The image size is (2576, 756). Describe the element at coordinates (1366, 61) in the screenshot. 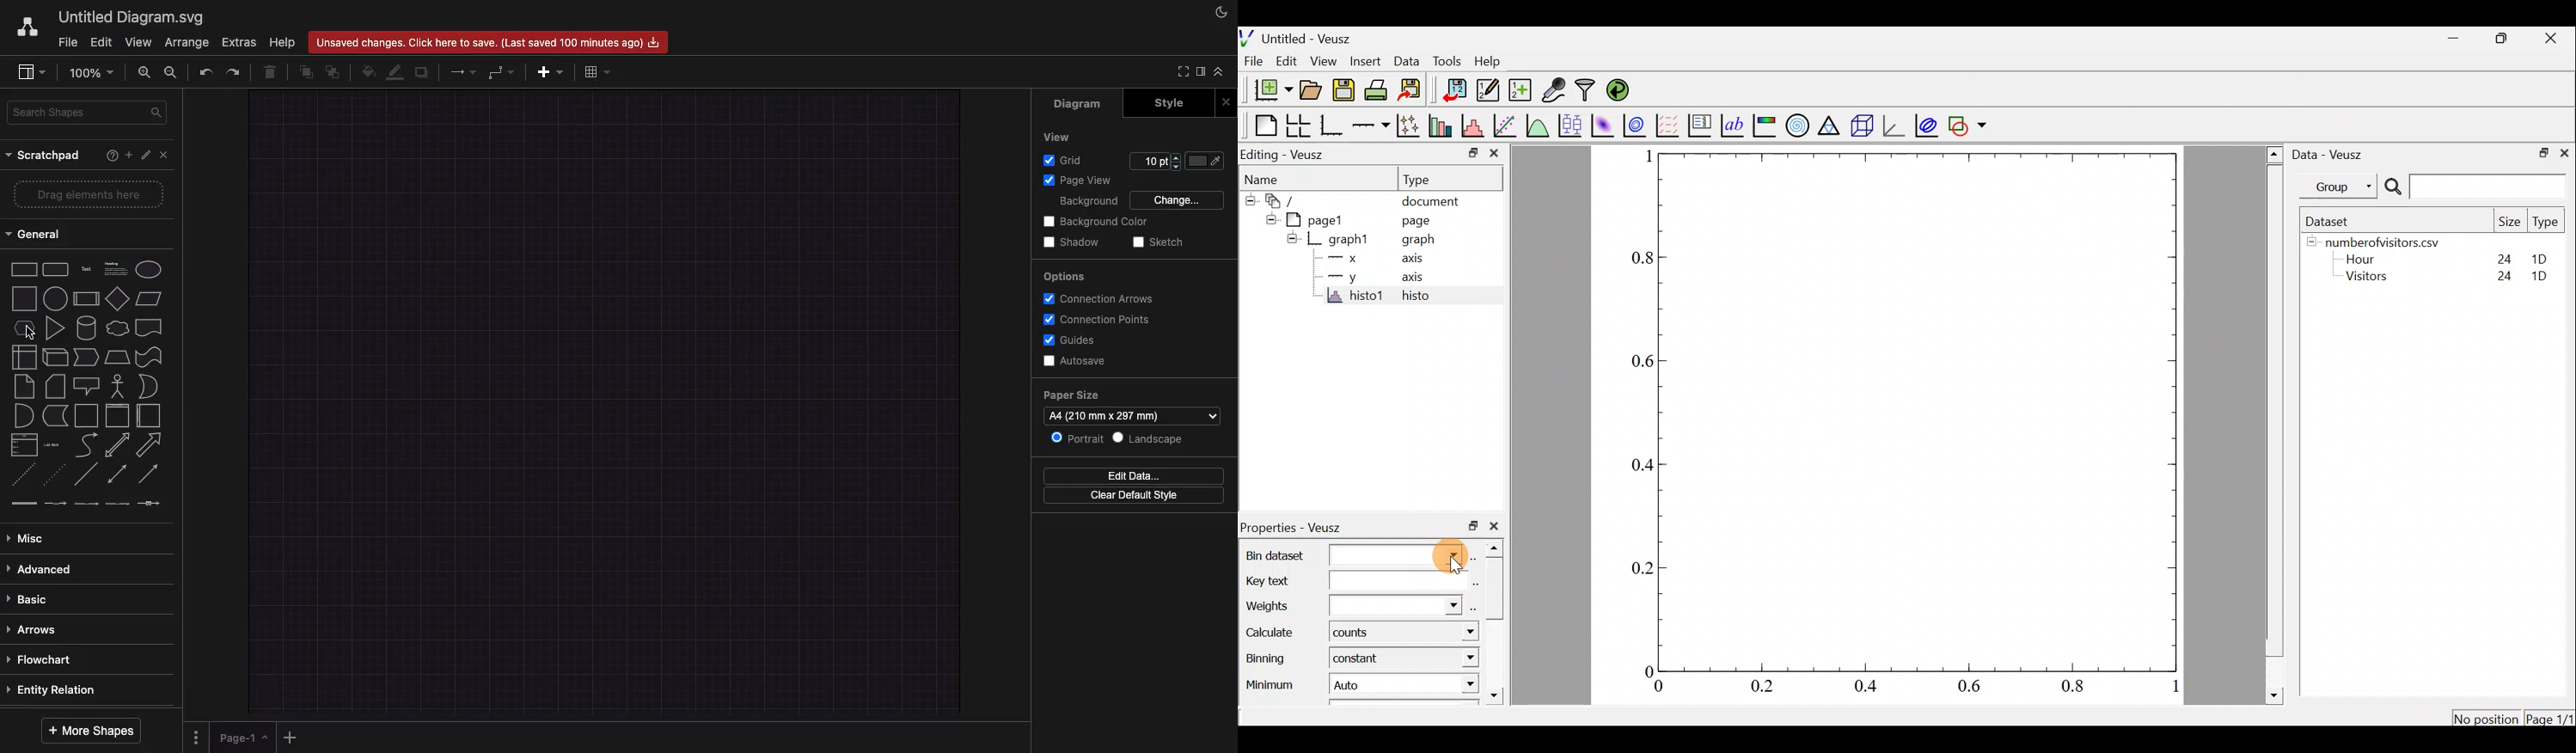

I see `Insert` at that location.